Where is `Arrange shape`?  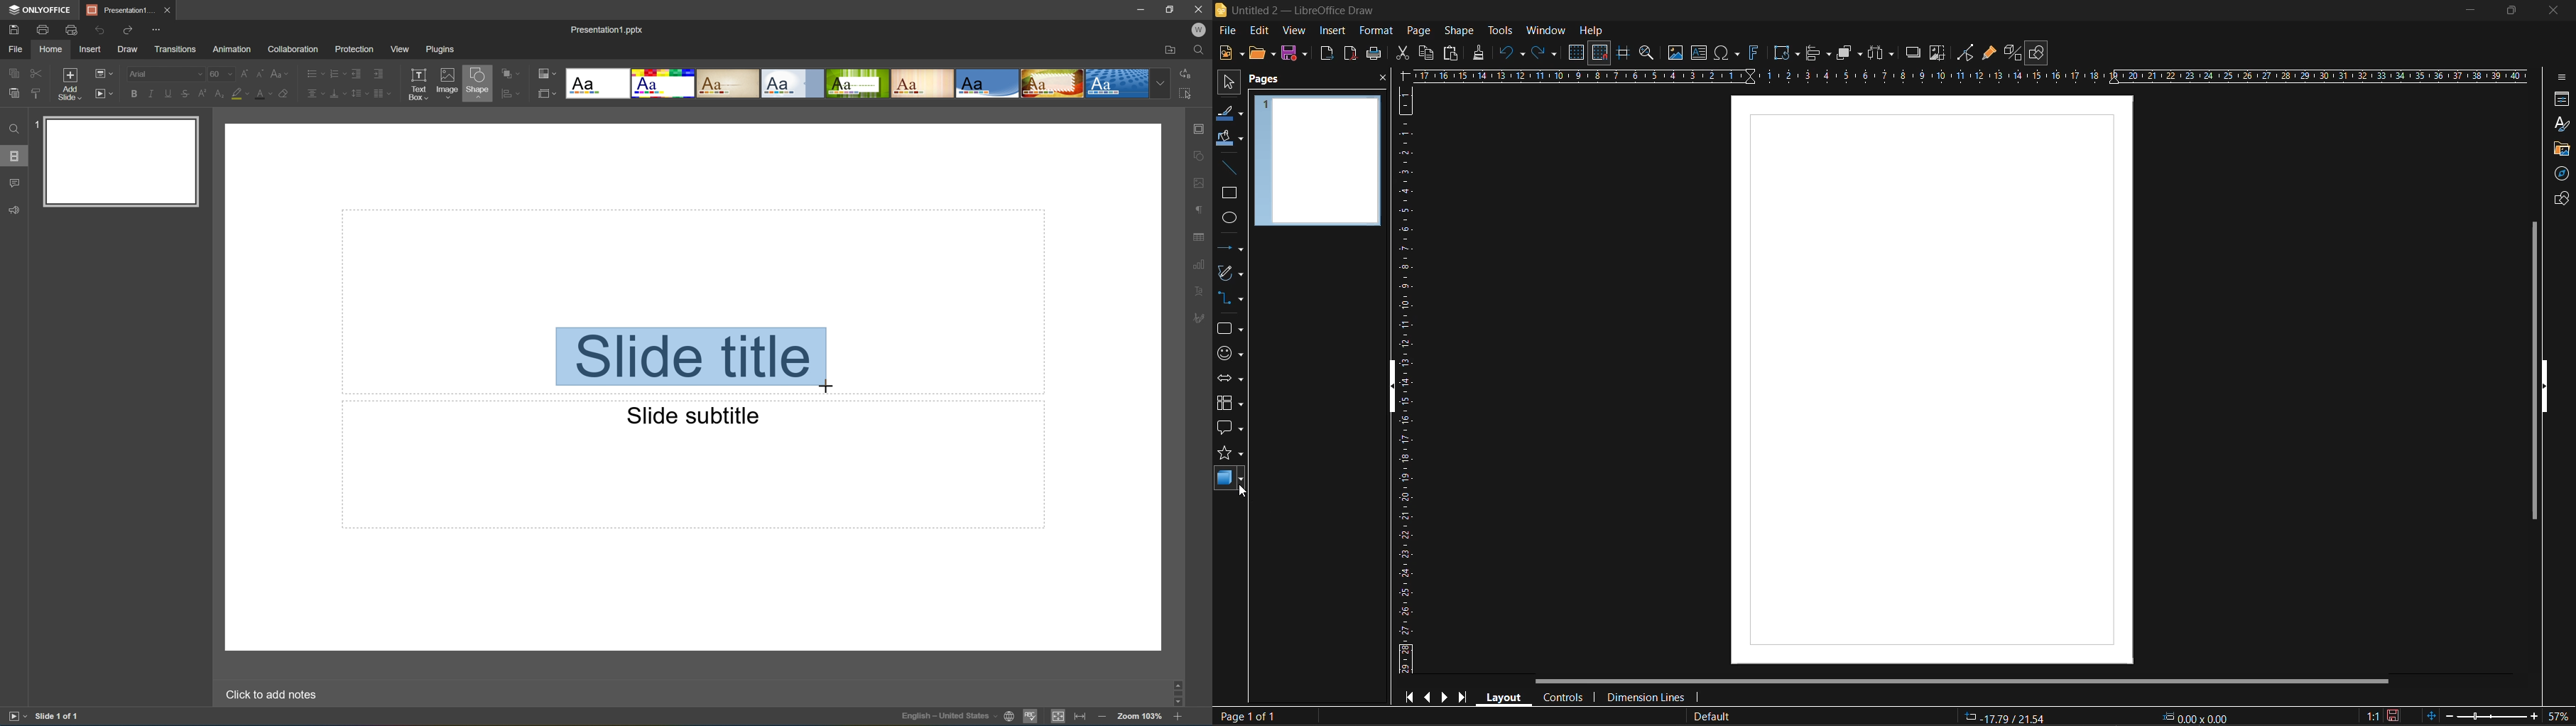
Arrange shape is located at coordinates (510, 74).